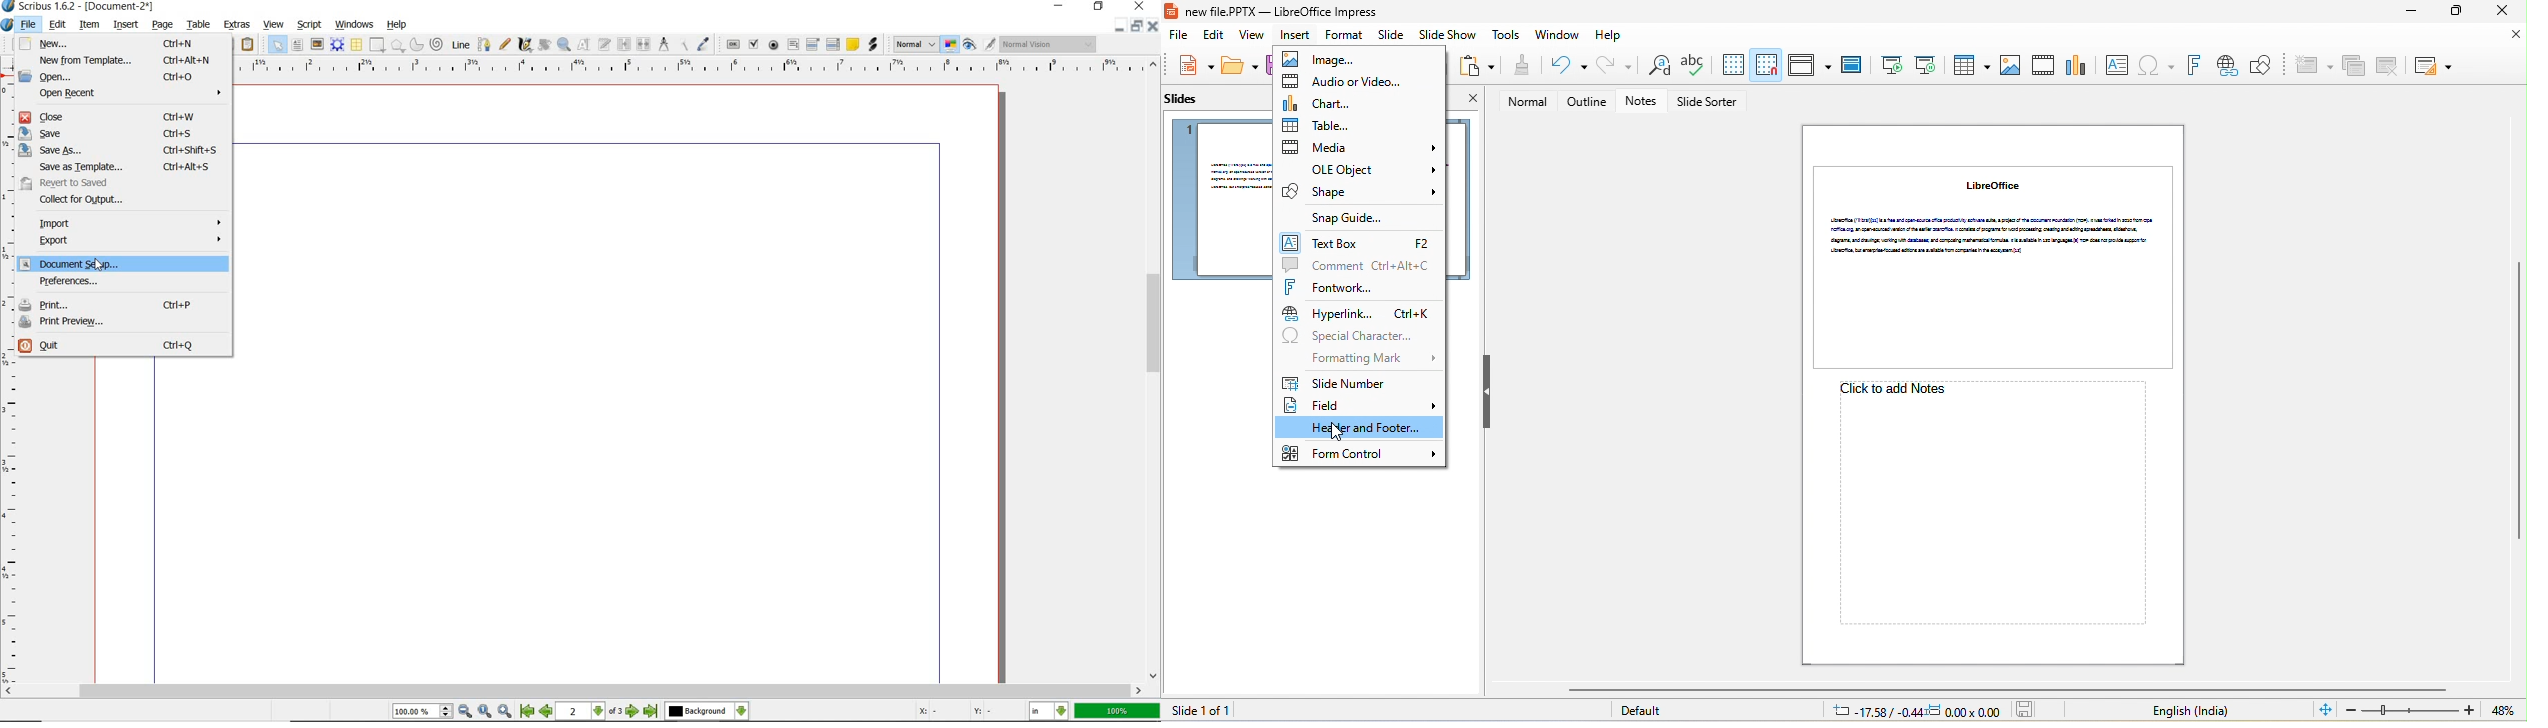 Image resolution: width=2548 pixels, height=728 pixels. What do you see at coordinates (122, 76) in the screenshot?
I see `open` at bounding box center [122, 76].